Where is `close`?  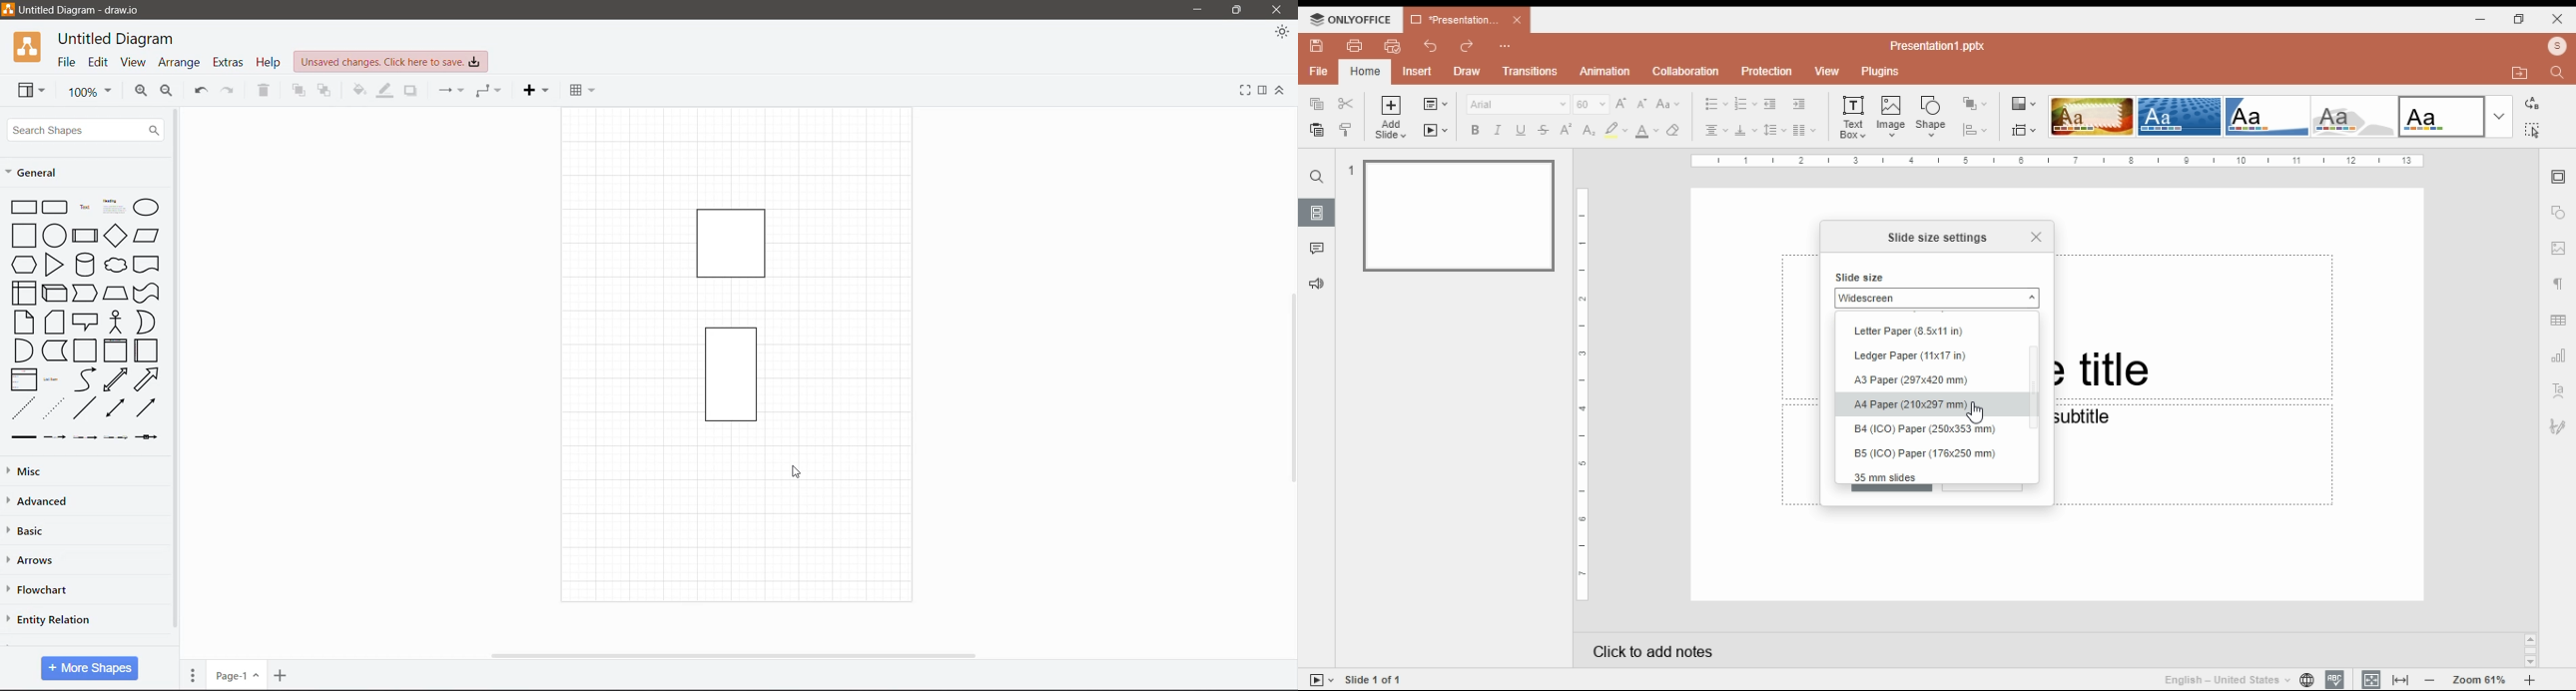
close is located at coordinates (2558, 18).